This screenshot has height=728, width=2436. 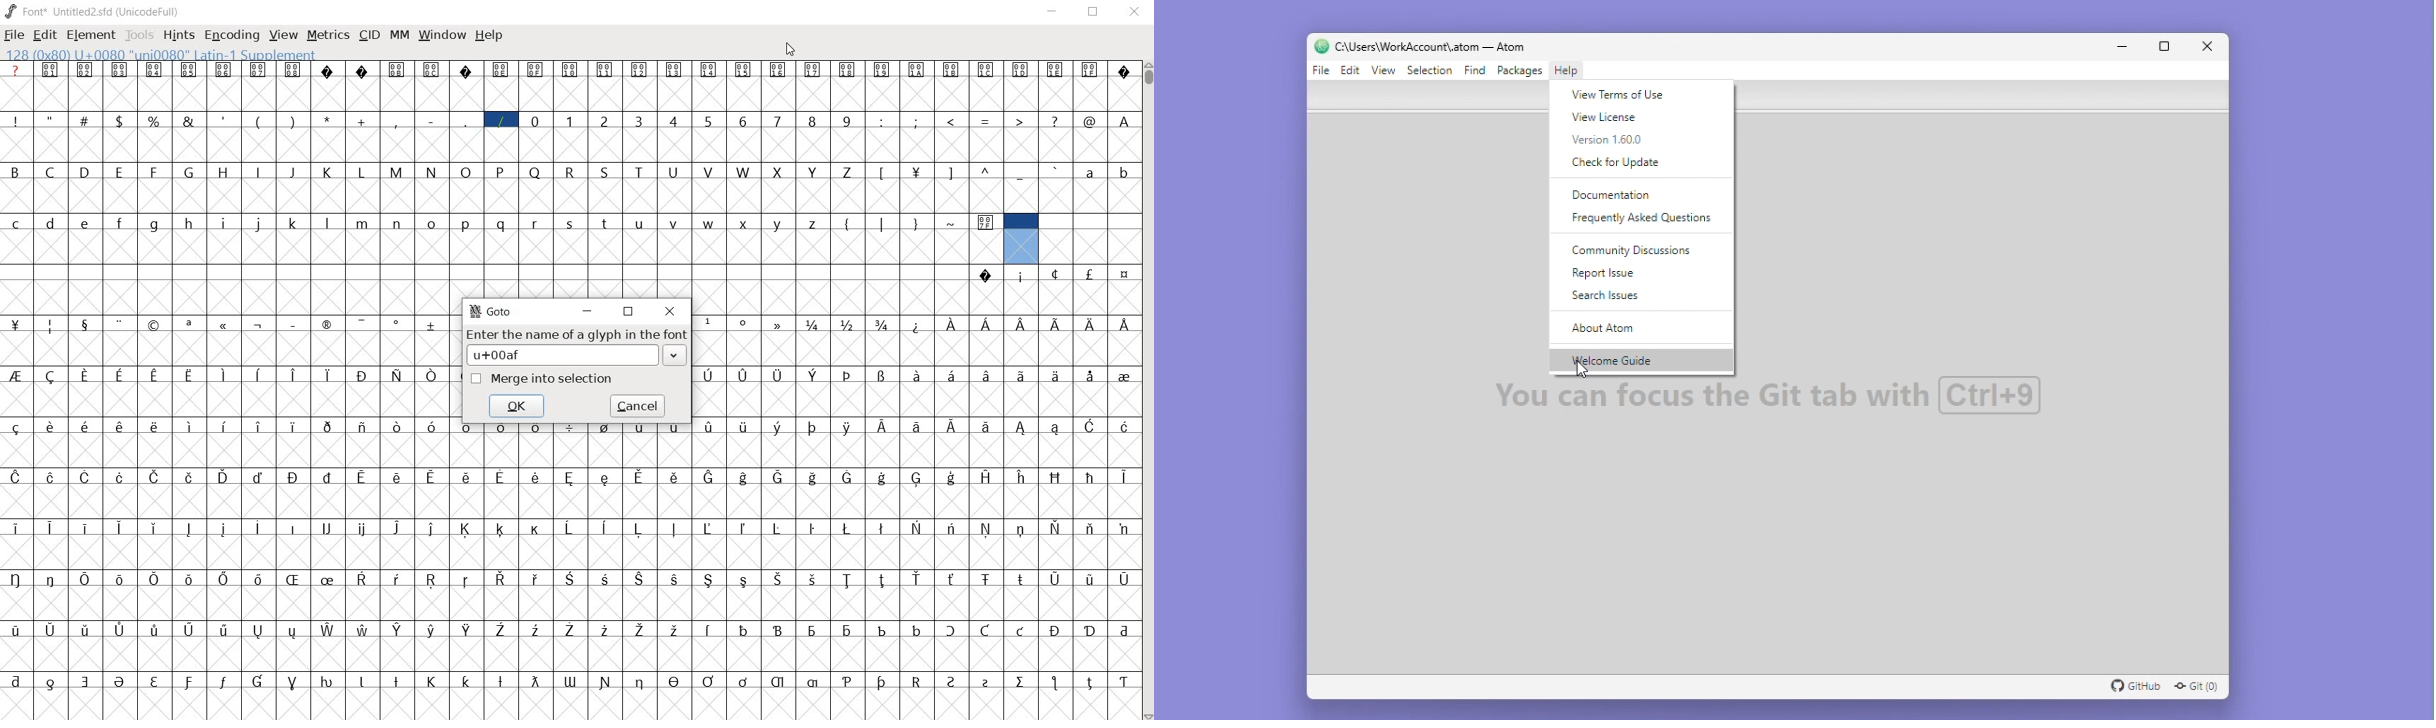 I want to click on Symbol, so click(x=676, y=476).